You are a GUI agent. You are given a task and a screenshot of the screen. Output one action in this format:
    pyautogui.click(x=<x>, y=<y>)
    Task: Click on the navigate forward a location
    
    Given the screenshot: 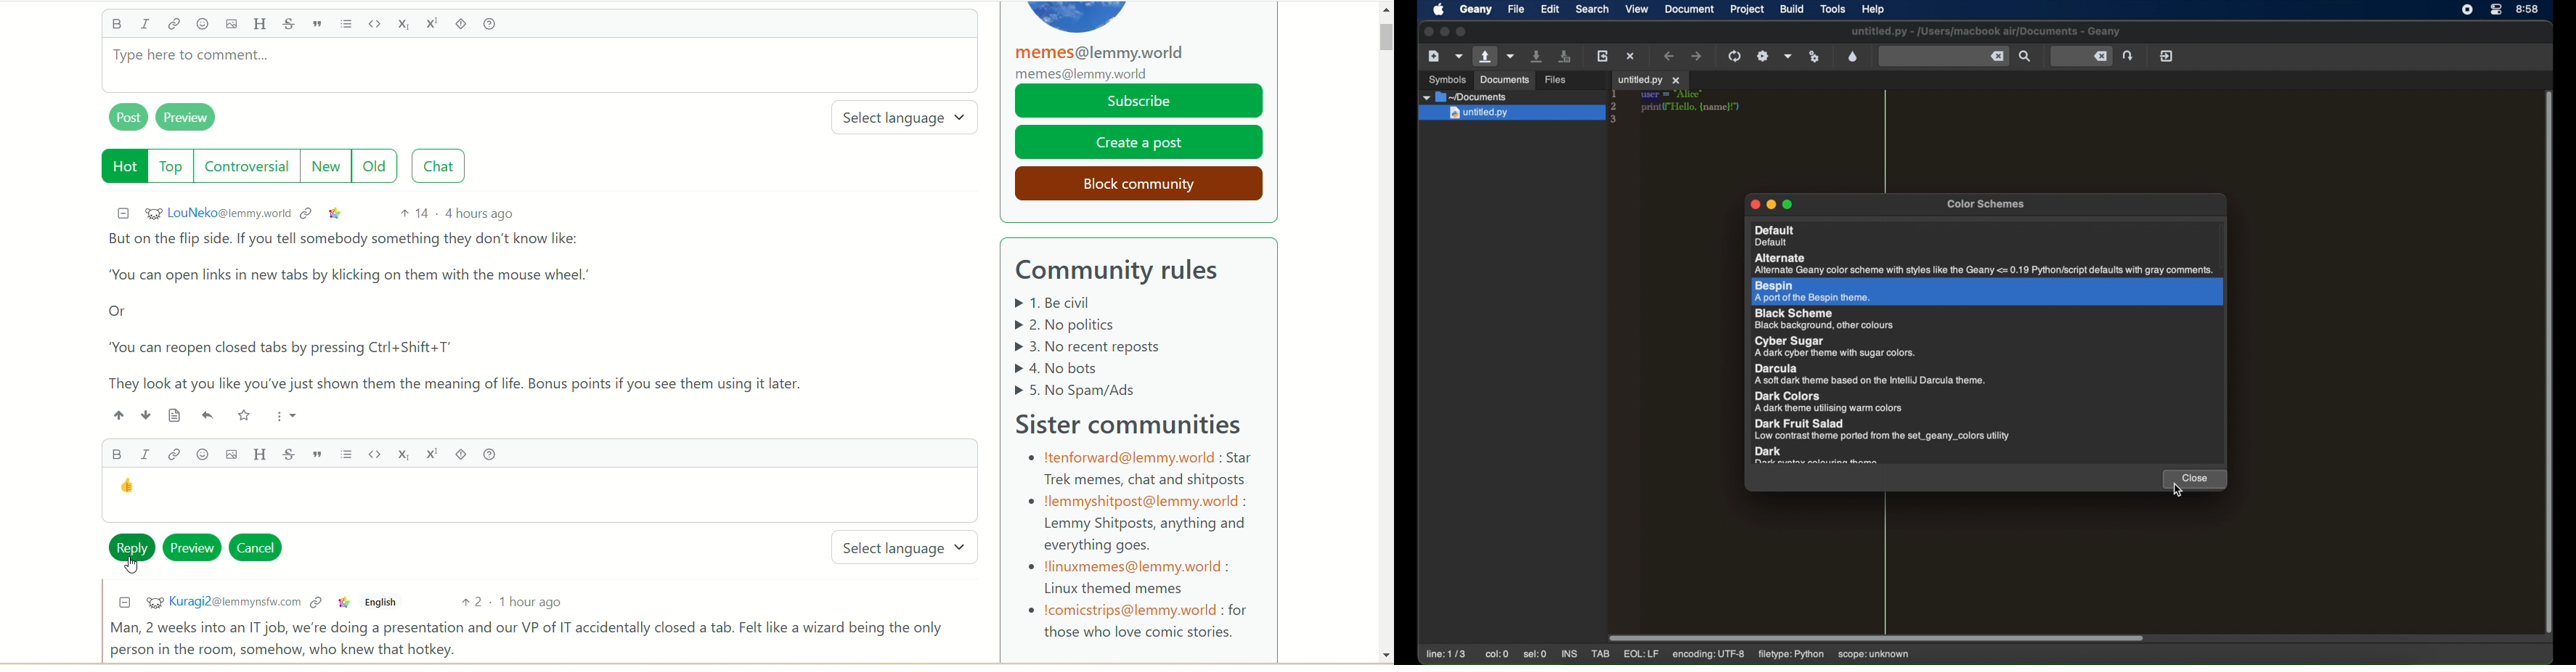 What is the action you would take?
    pyautogui.click(x=1696, y=55)
    